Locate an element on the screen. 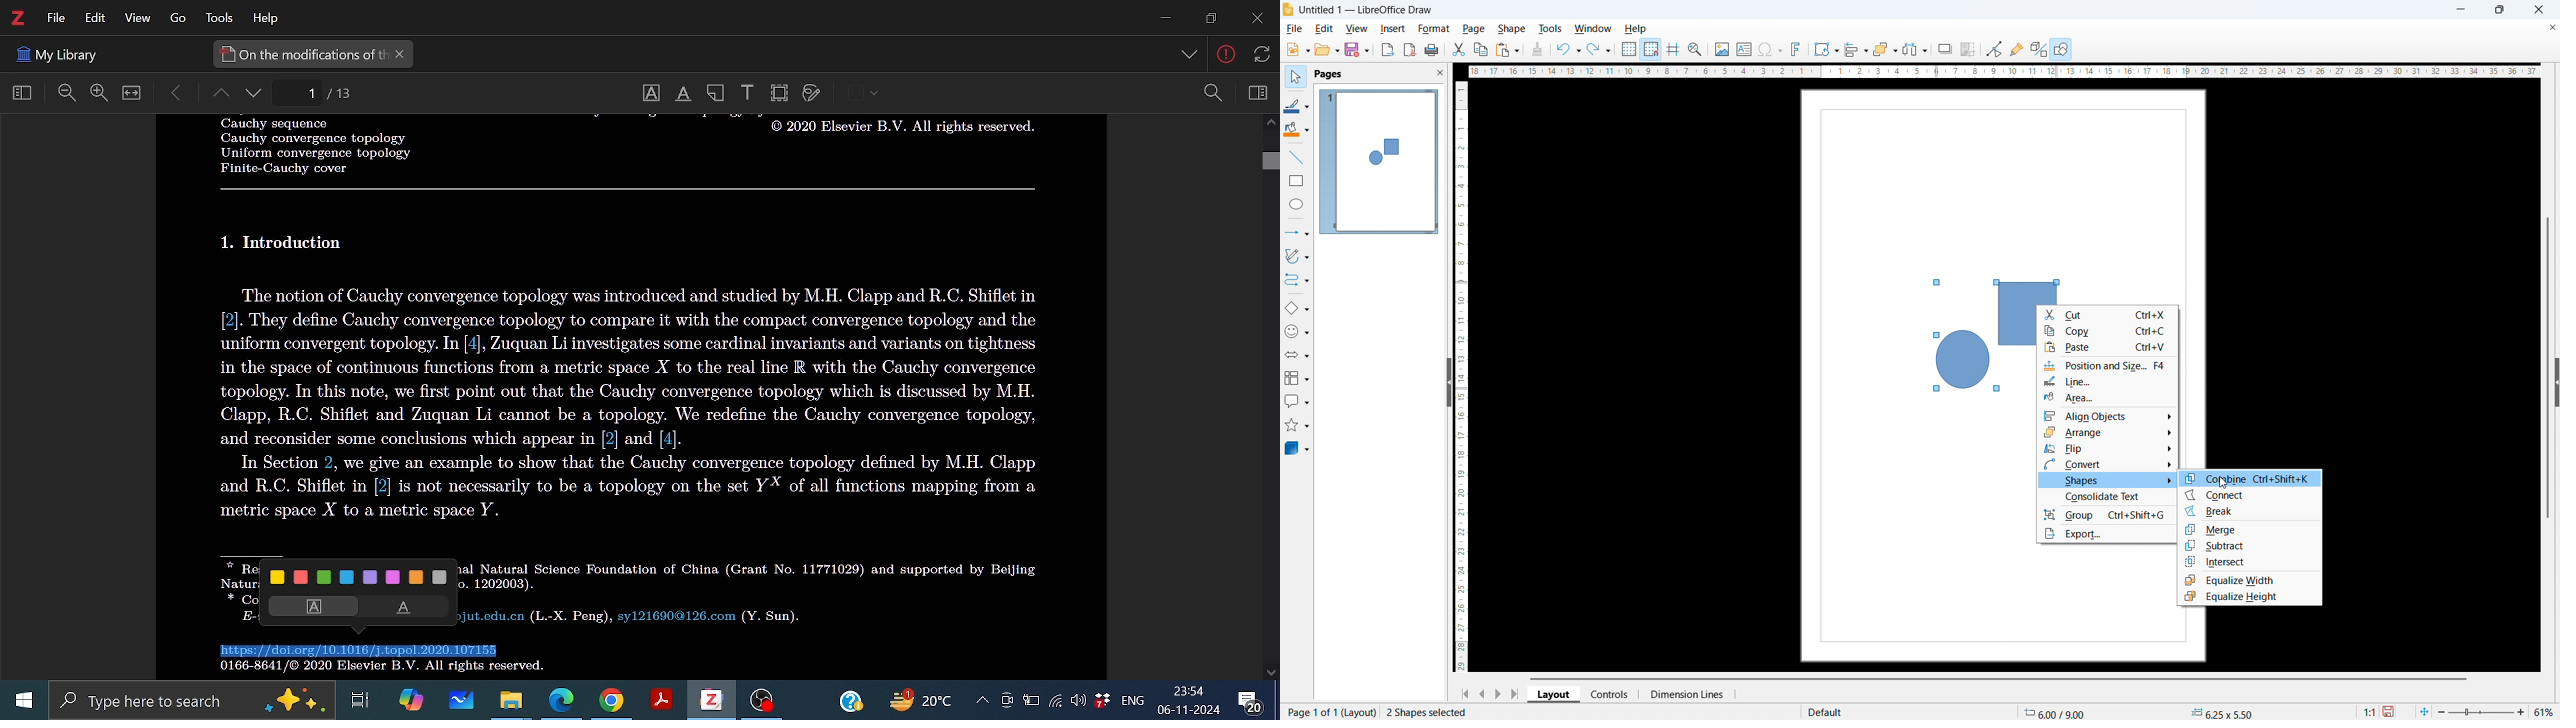 The width and height of the screenshot is (2576, 728). Whiteboard is located at coordinates (459, 701).